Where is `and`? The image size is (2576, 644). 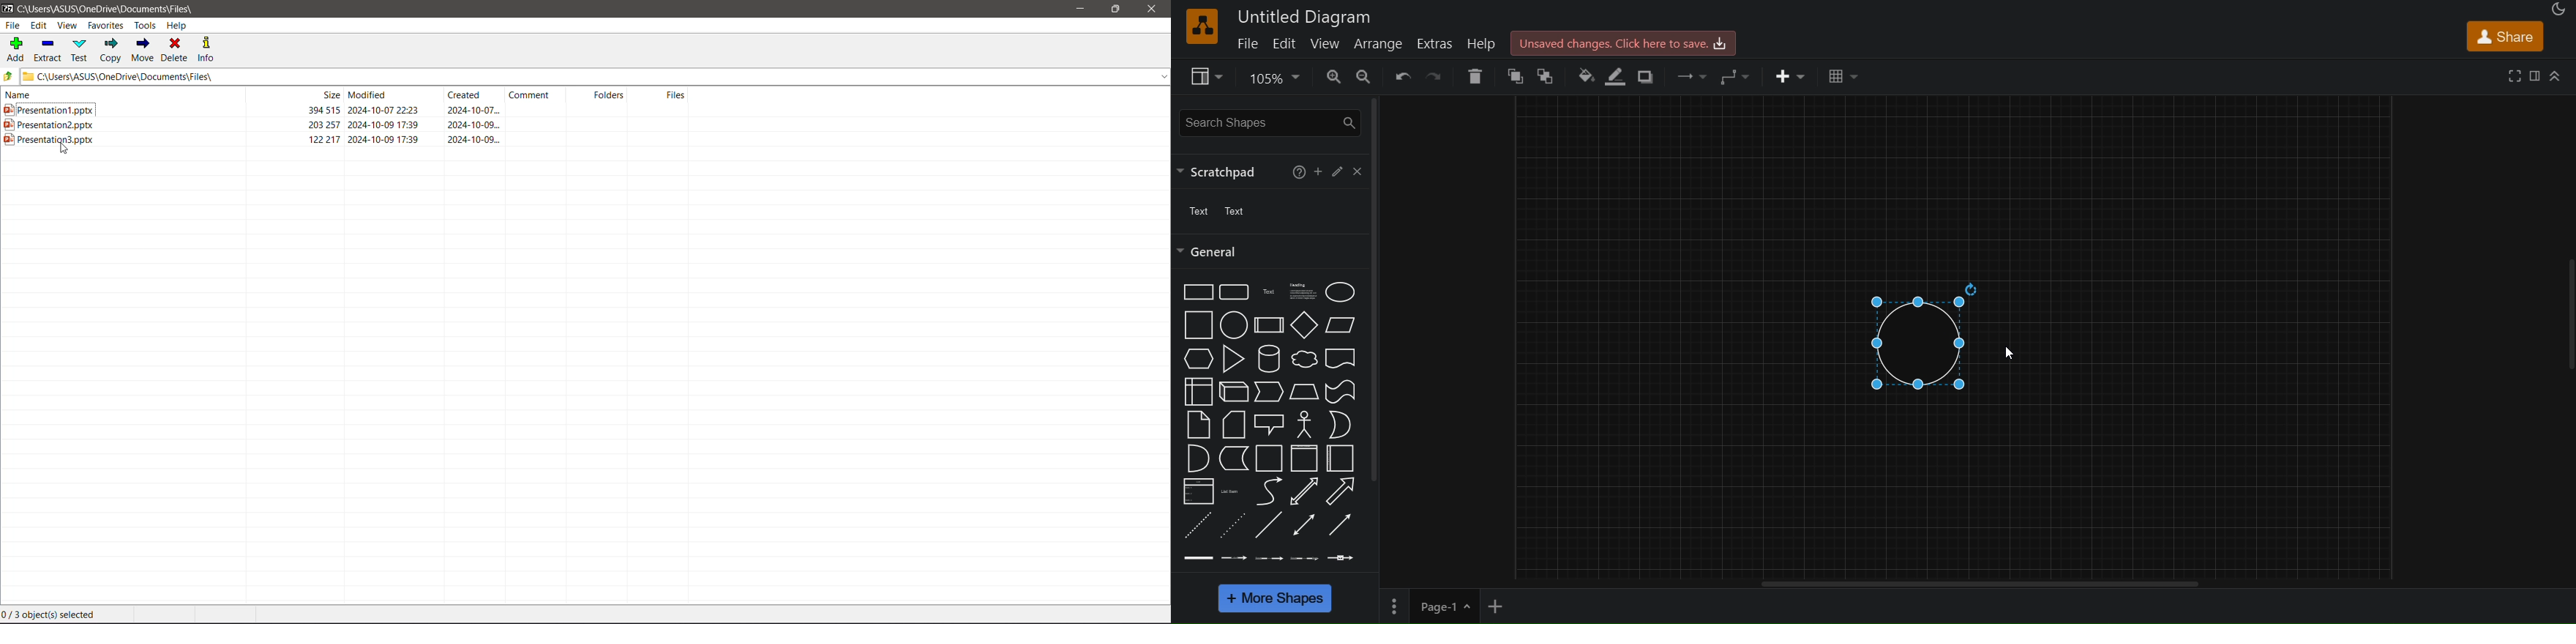
and is located at coordinates (1196, 458).